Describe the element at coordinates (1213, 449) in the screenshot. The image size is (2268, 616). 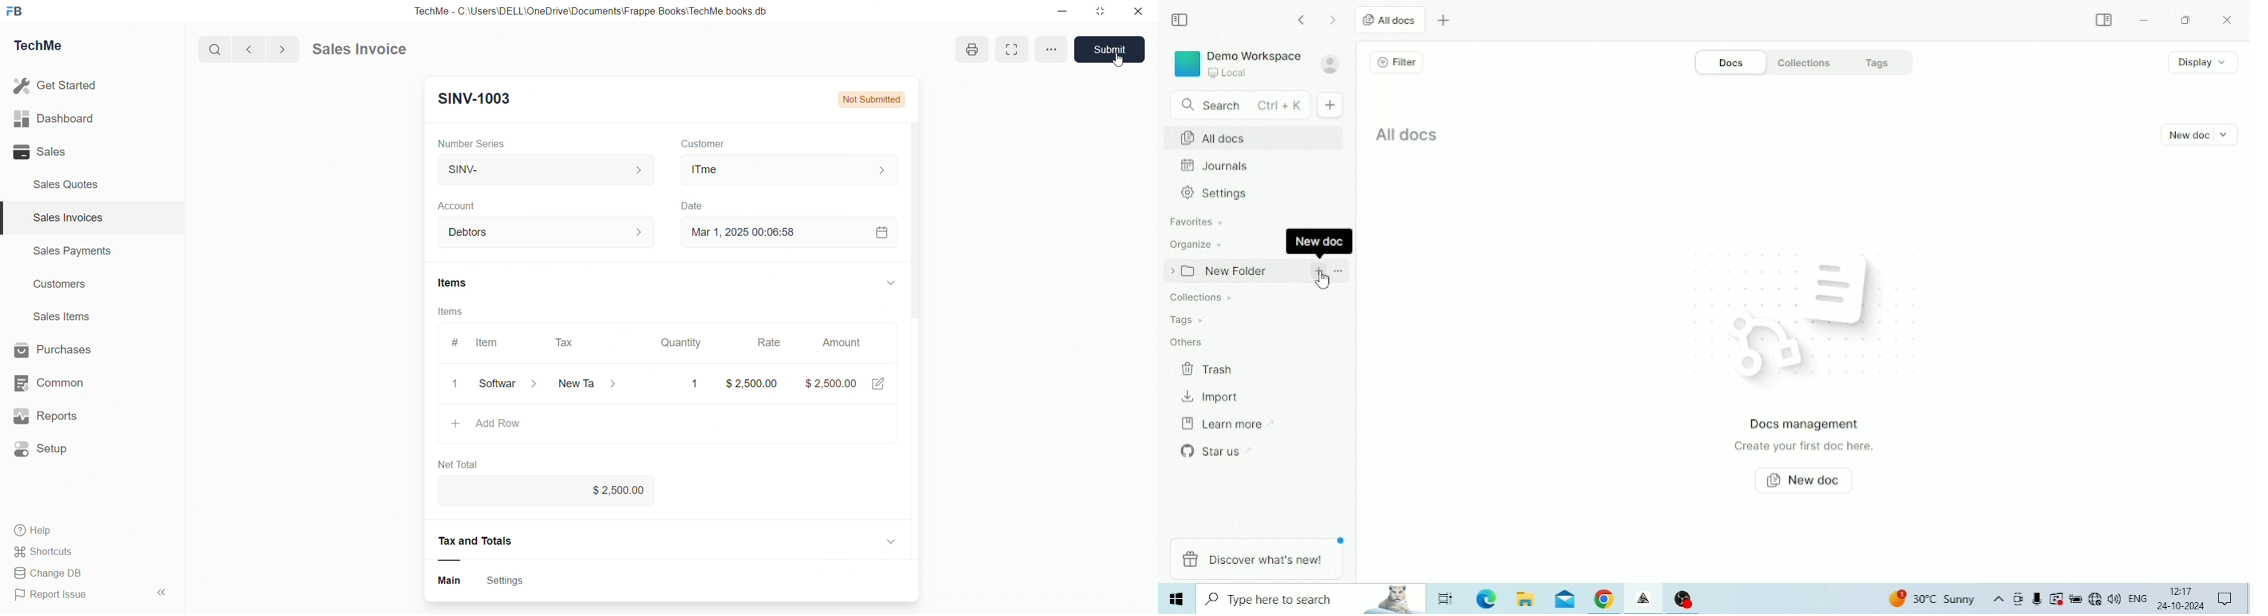
I see `Star us` at that location.